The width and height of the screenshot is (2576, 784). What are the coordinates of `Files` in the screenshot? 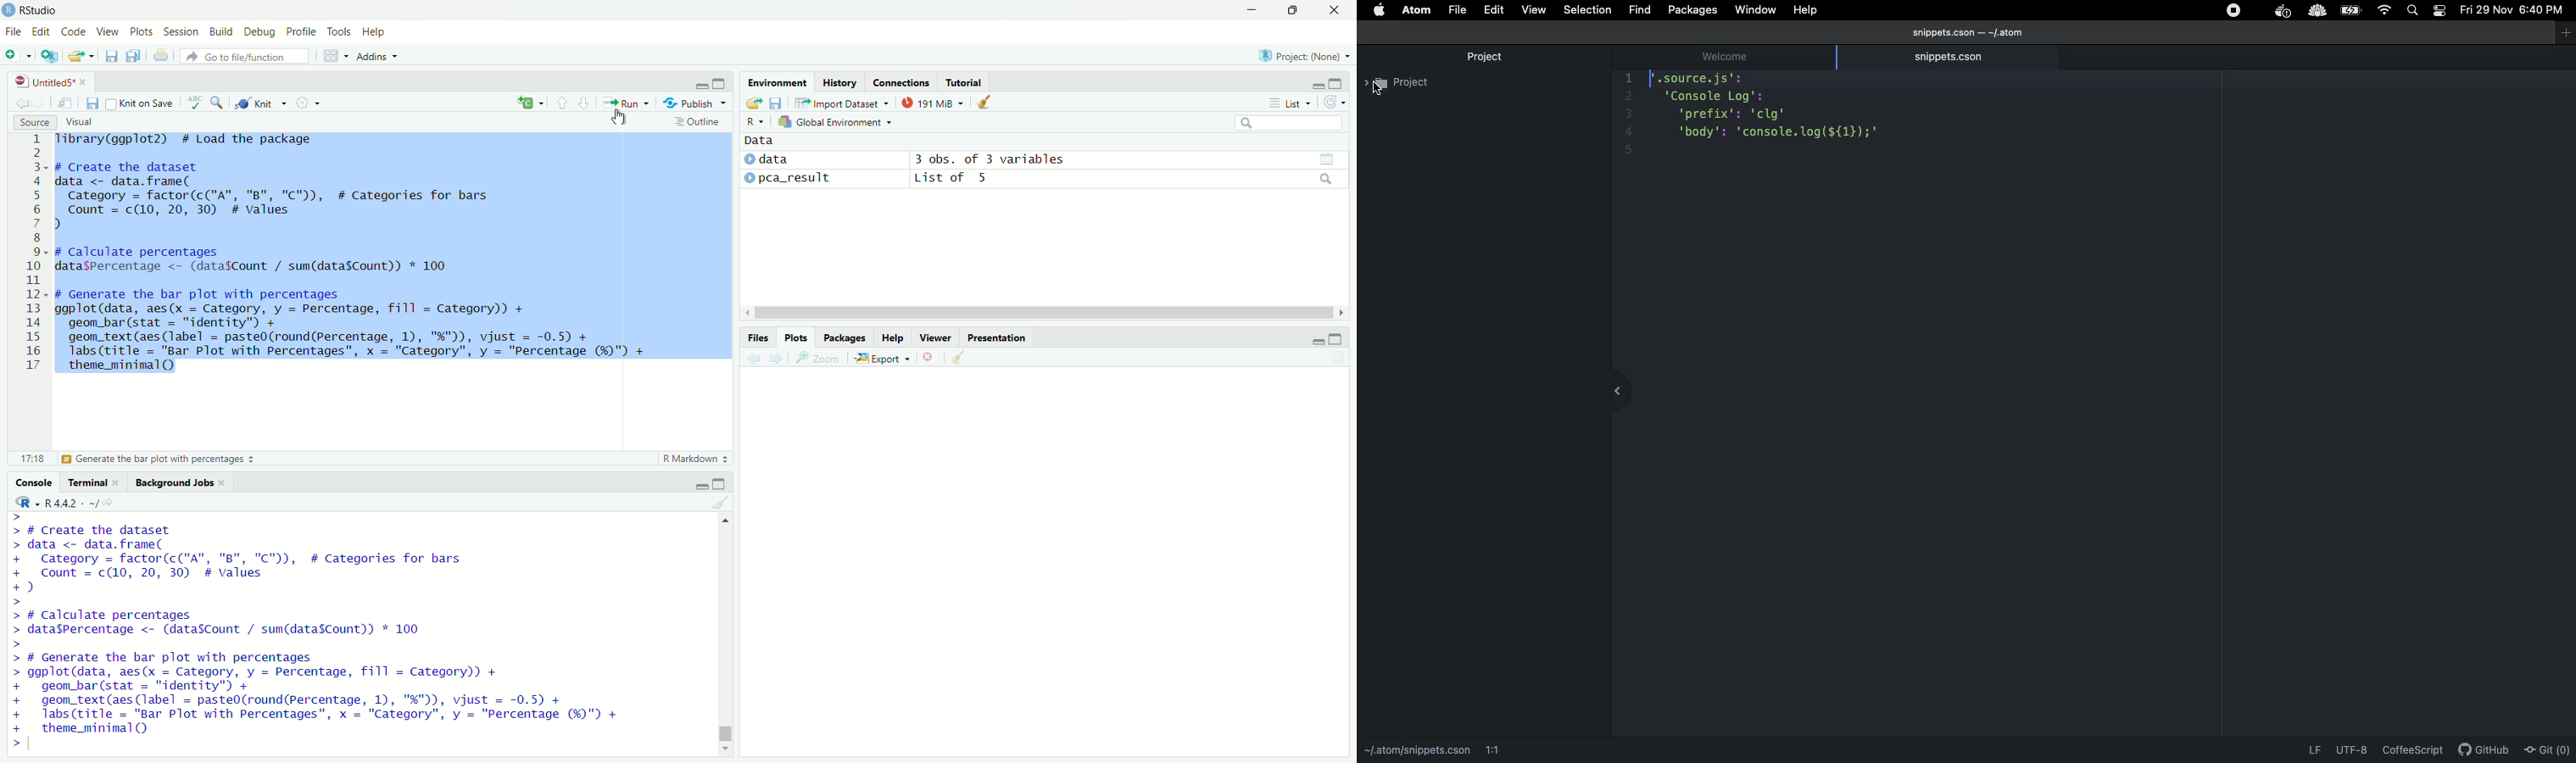 It's located at (757, 338).